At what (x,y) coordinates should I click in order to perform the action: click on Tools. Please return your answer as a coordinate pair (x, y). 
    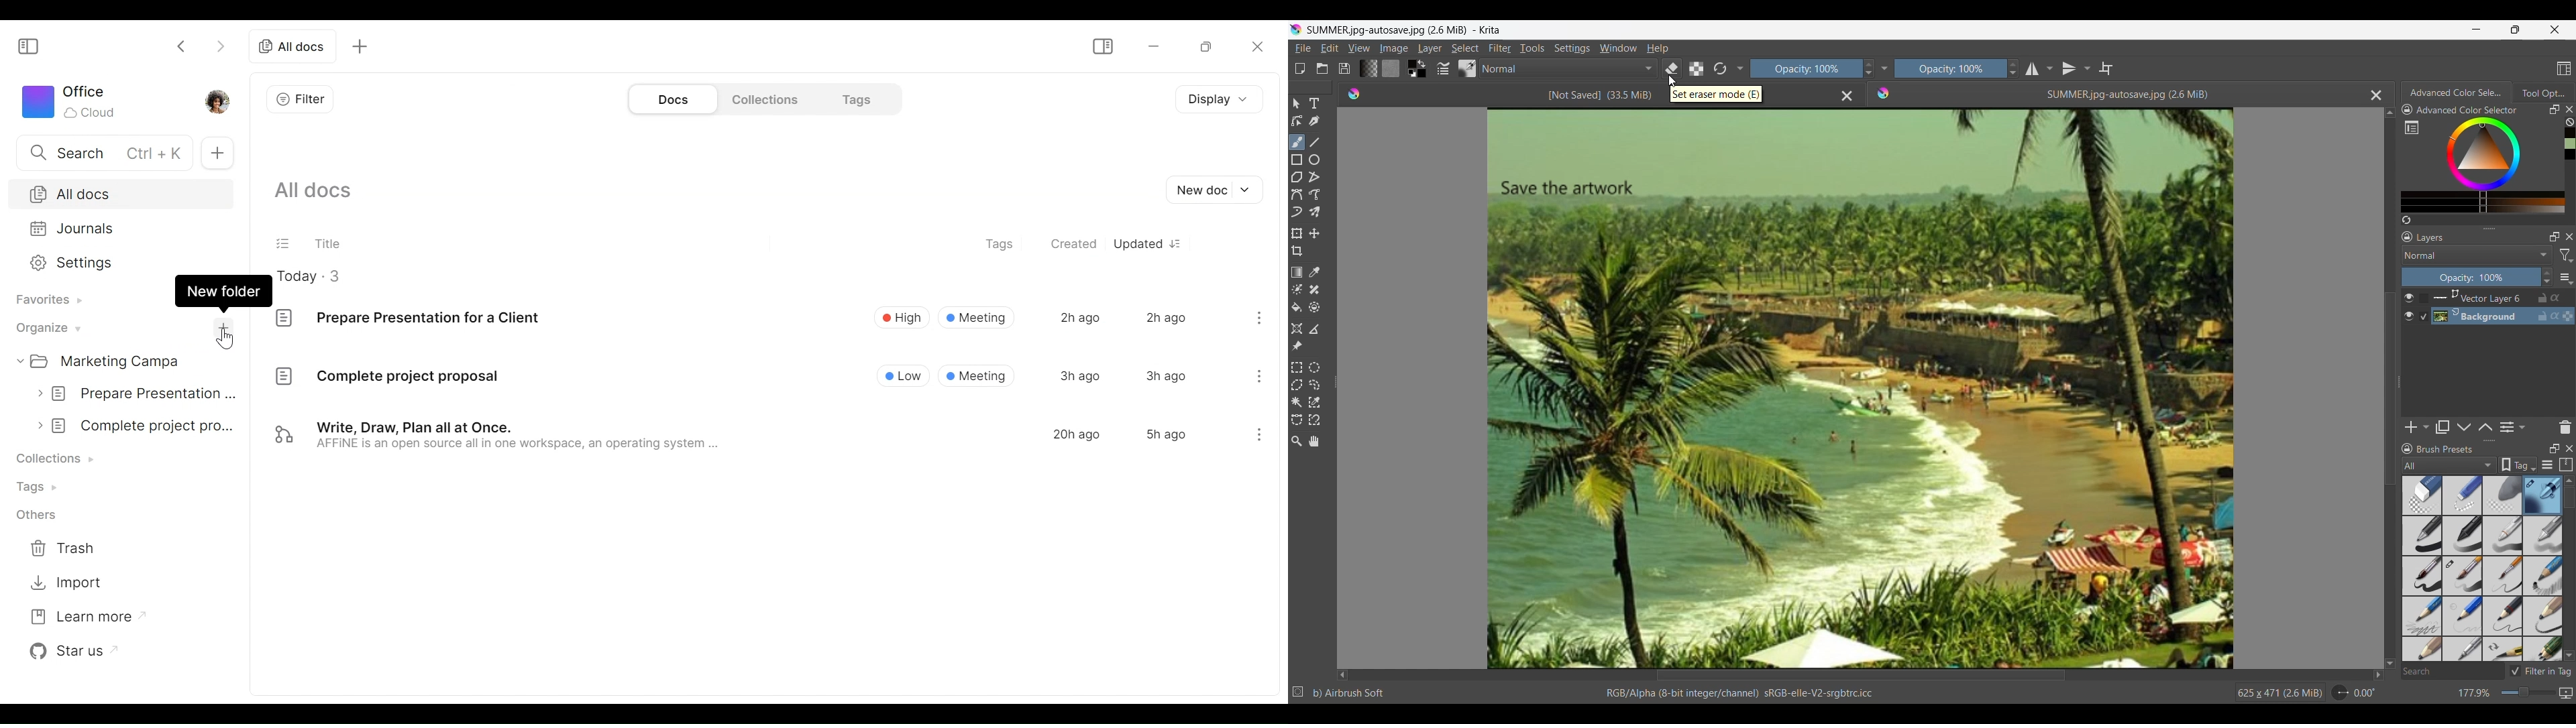
    Looking at the image, I should click on (1532, 48).